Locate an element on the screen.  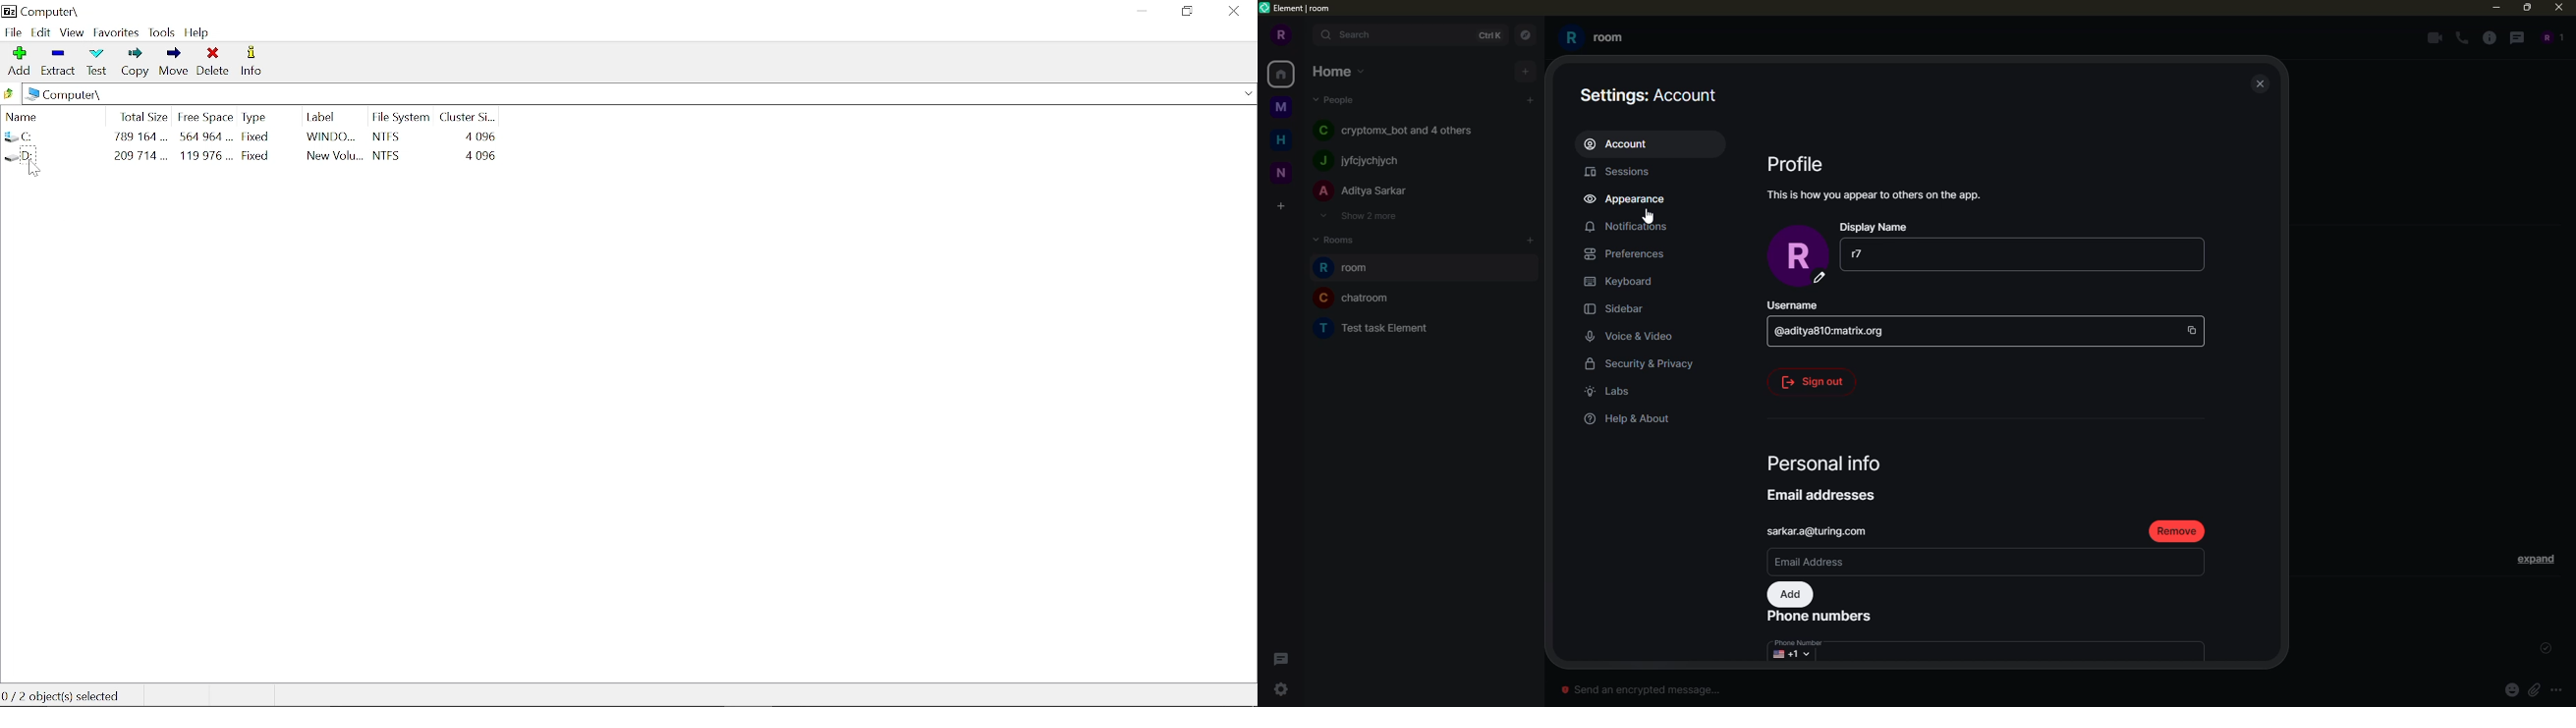
room is located at coordinates (1355, 297).